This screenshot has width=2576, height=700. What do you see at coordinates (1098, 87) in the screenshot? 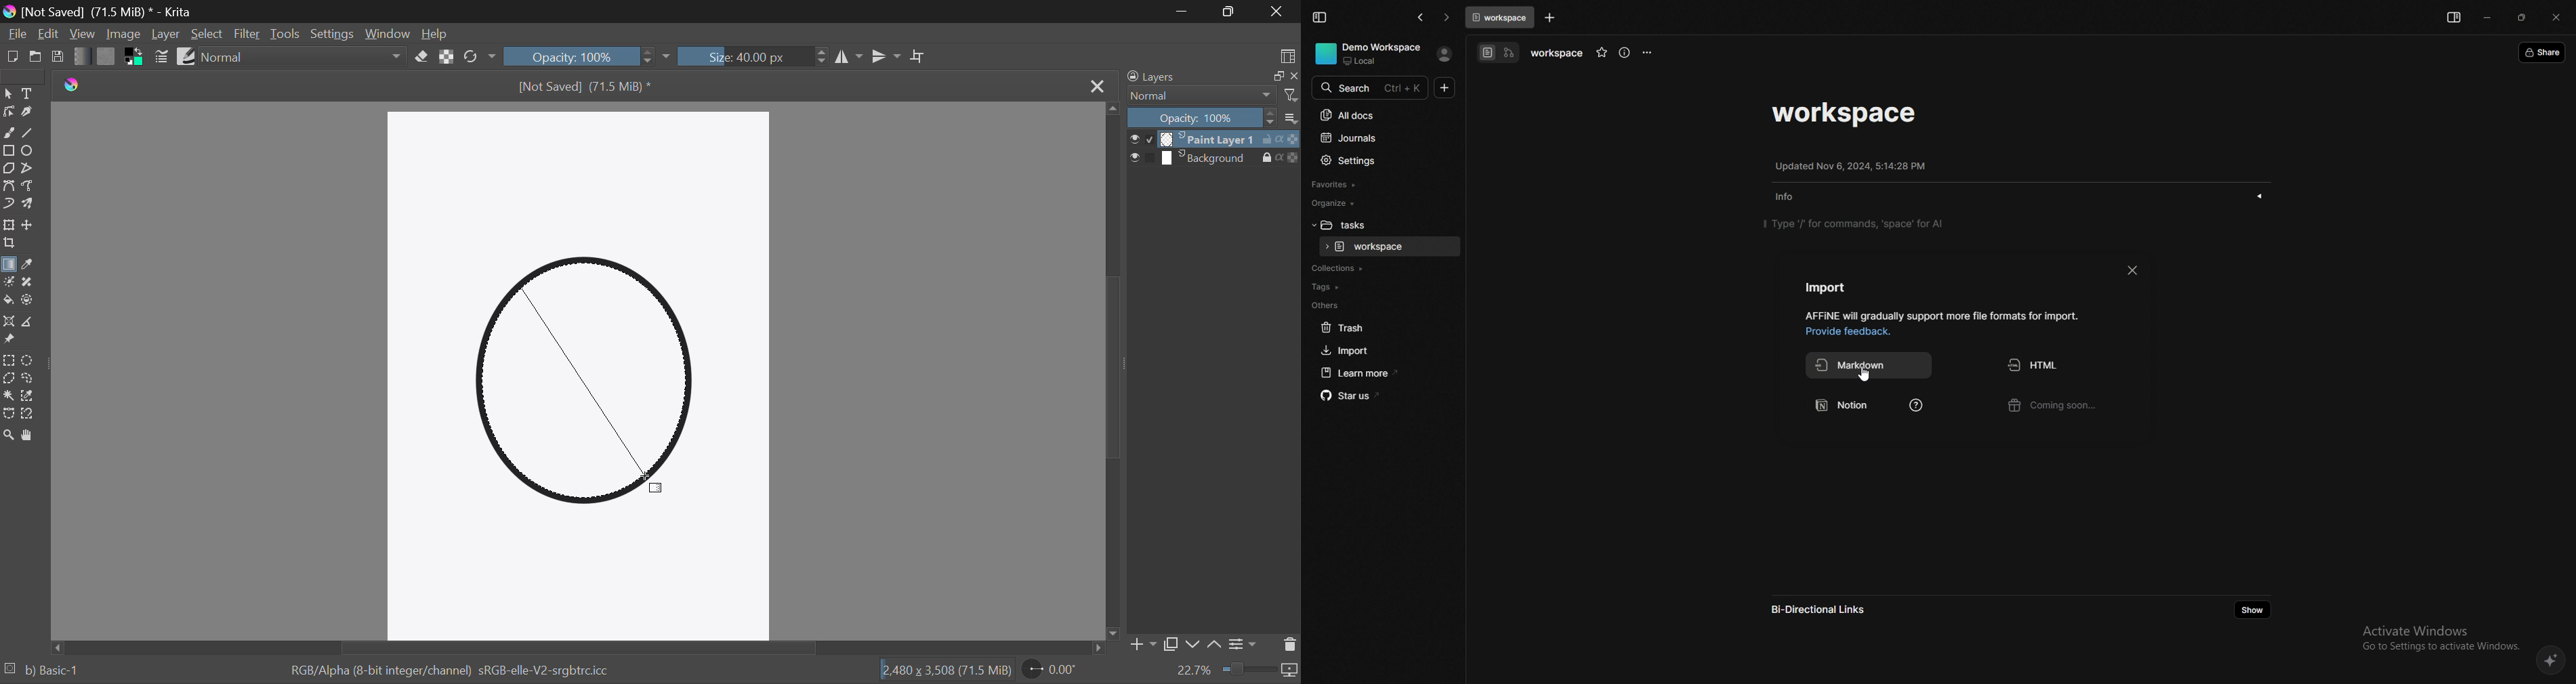
I see `Close` at bounding box center [1098, 87].